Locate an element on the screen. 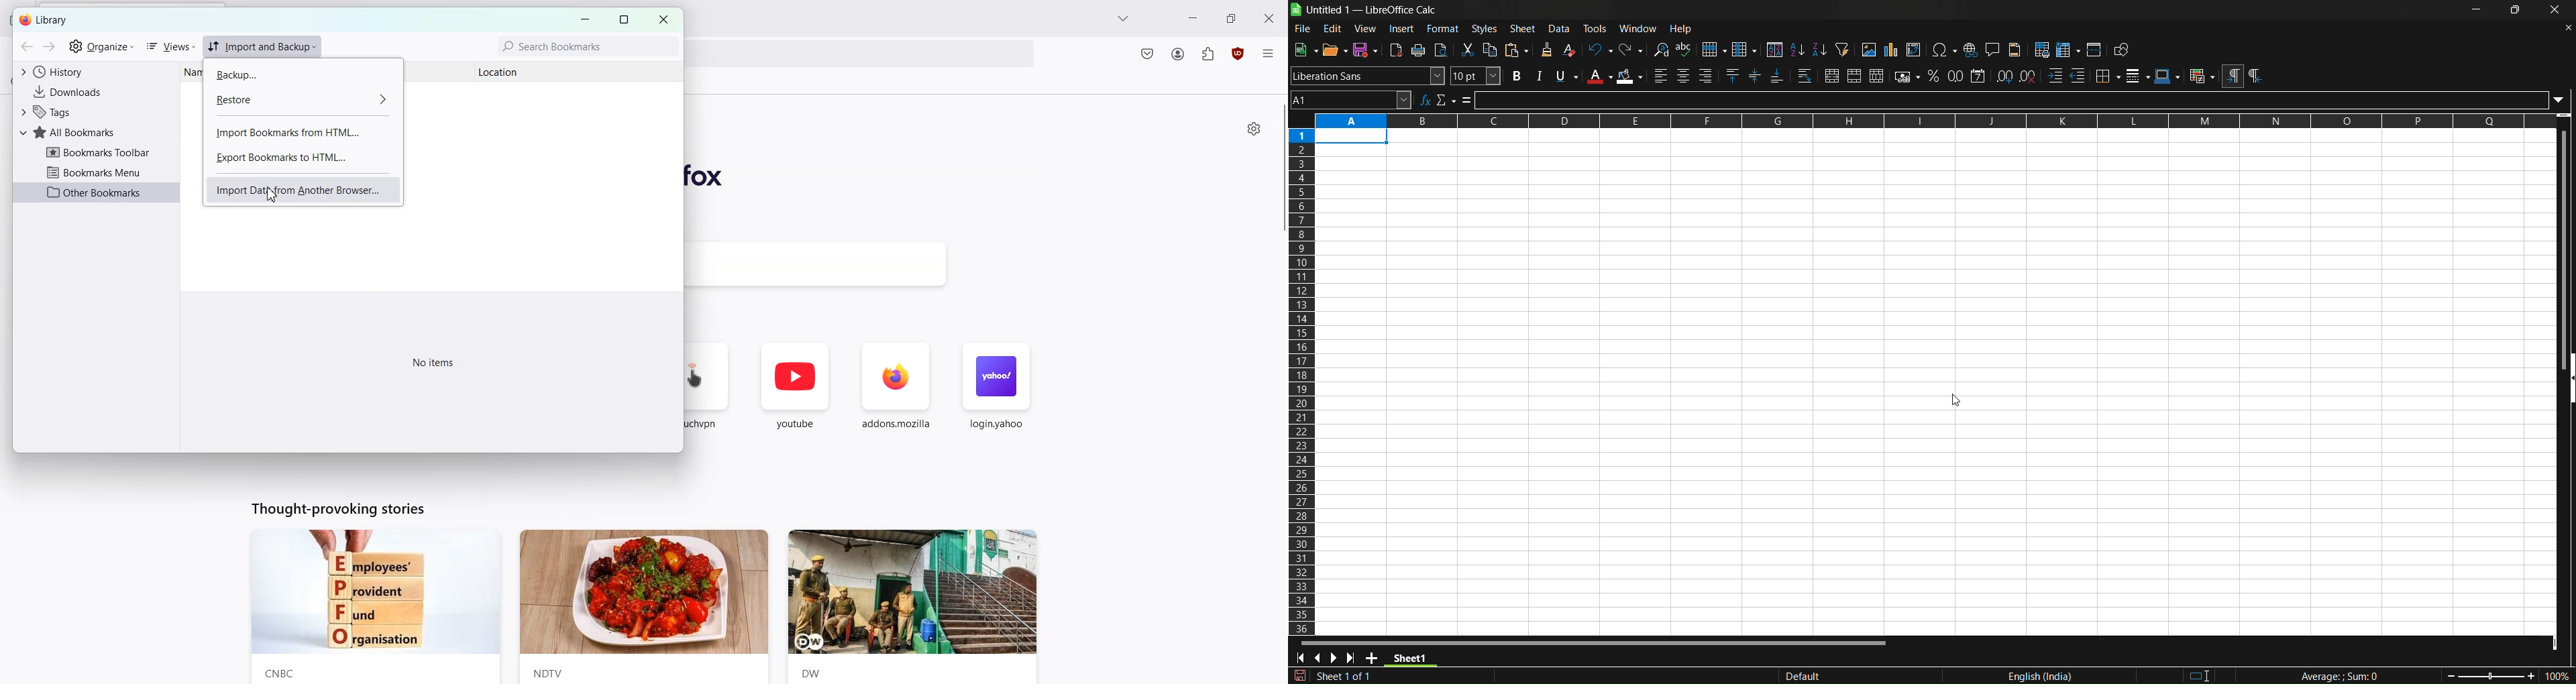  show draw functions is located at coordinates (2123, 51).